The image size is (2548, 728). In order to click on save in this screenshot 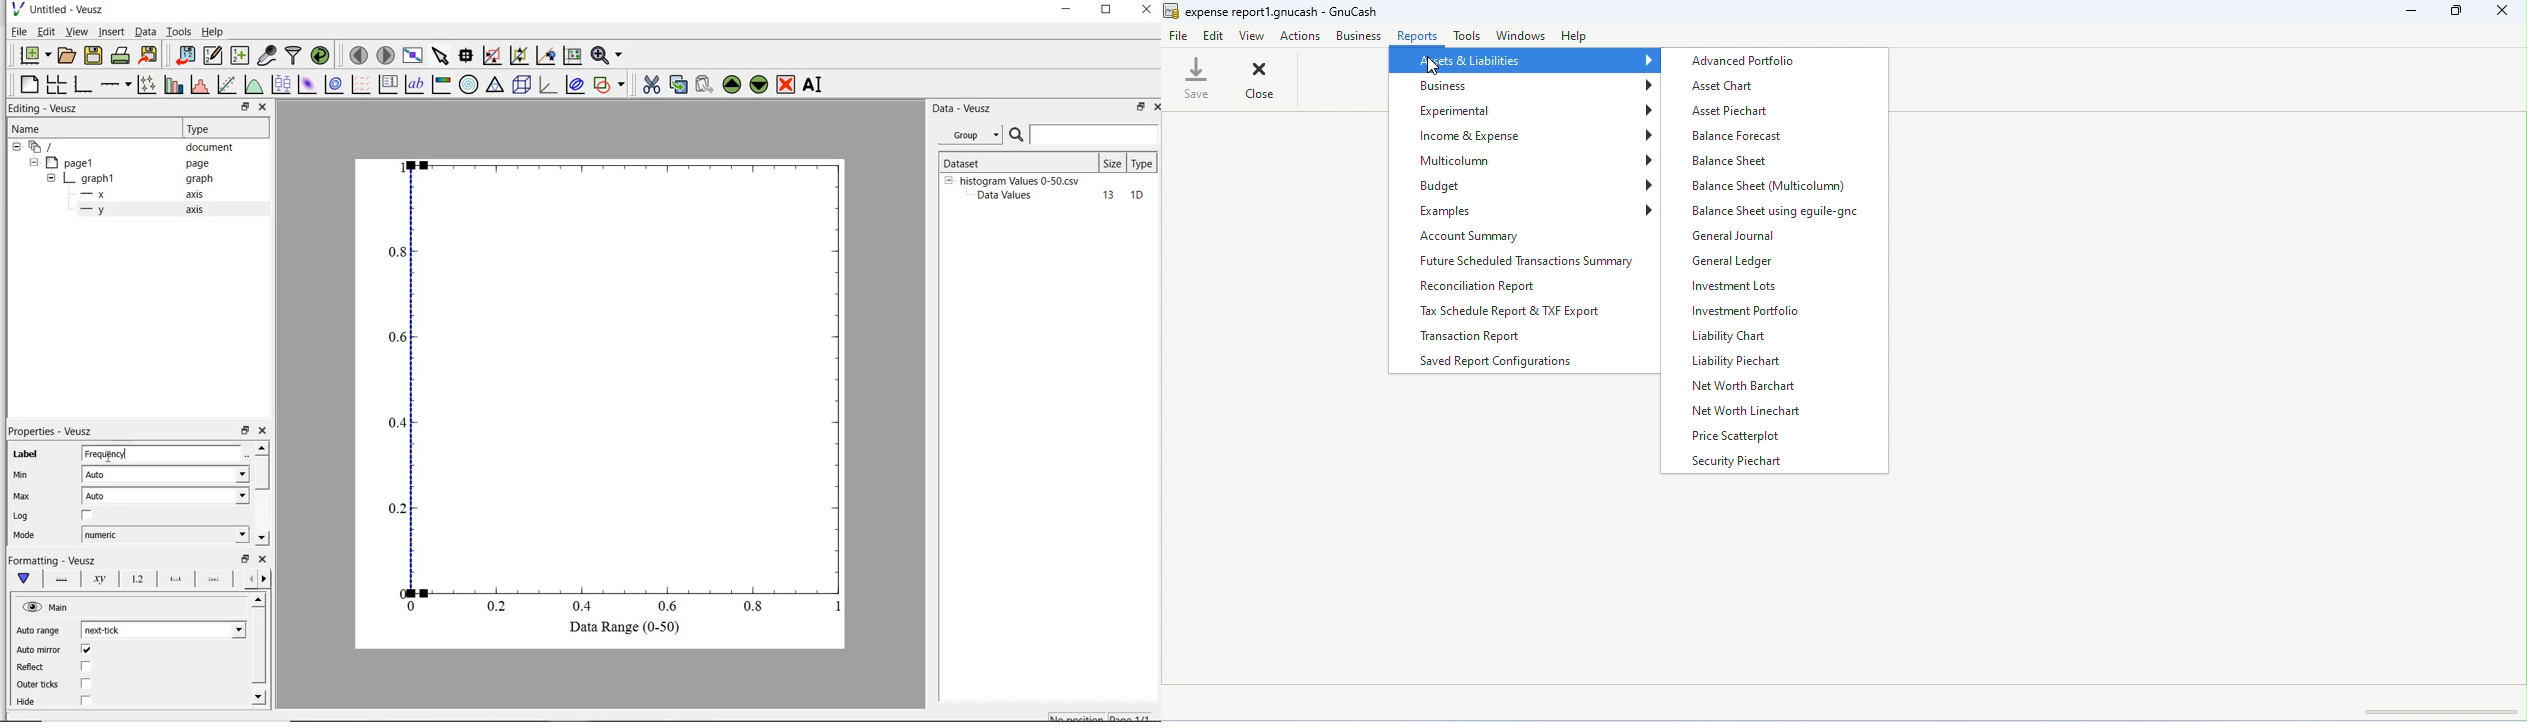, I will do `click(1196, 79)`.